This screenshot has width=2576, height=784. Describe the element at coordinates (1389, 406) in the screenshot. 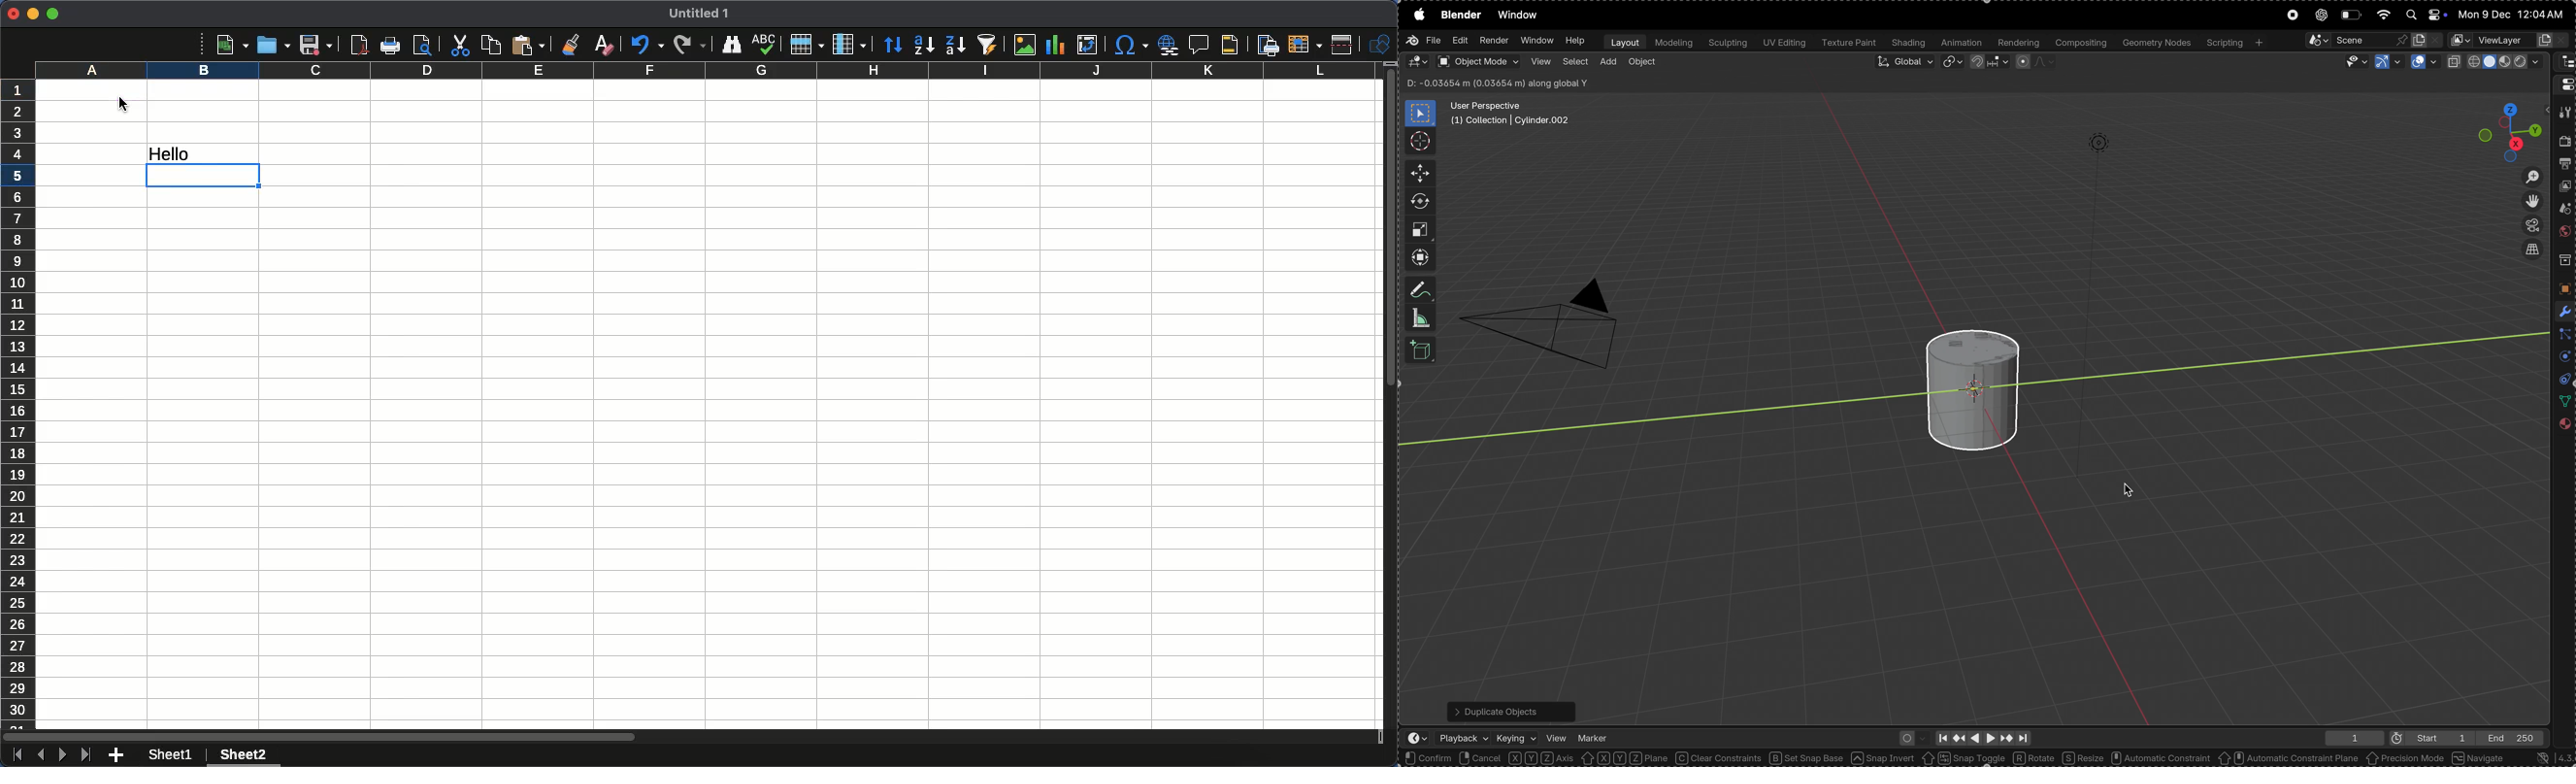

I see `Scroll` at that location.